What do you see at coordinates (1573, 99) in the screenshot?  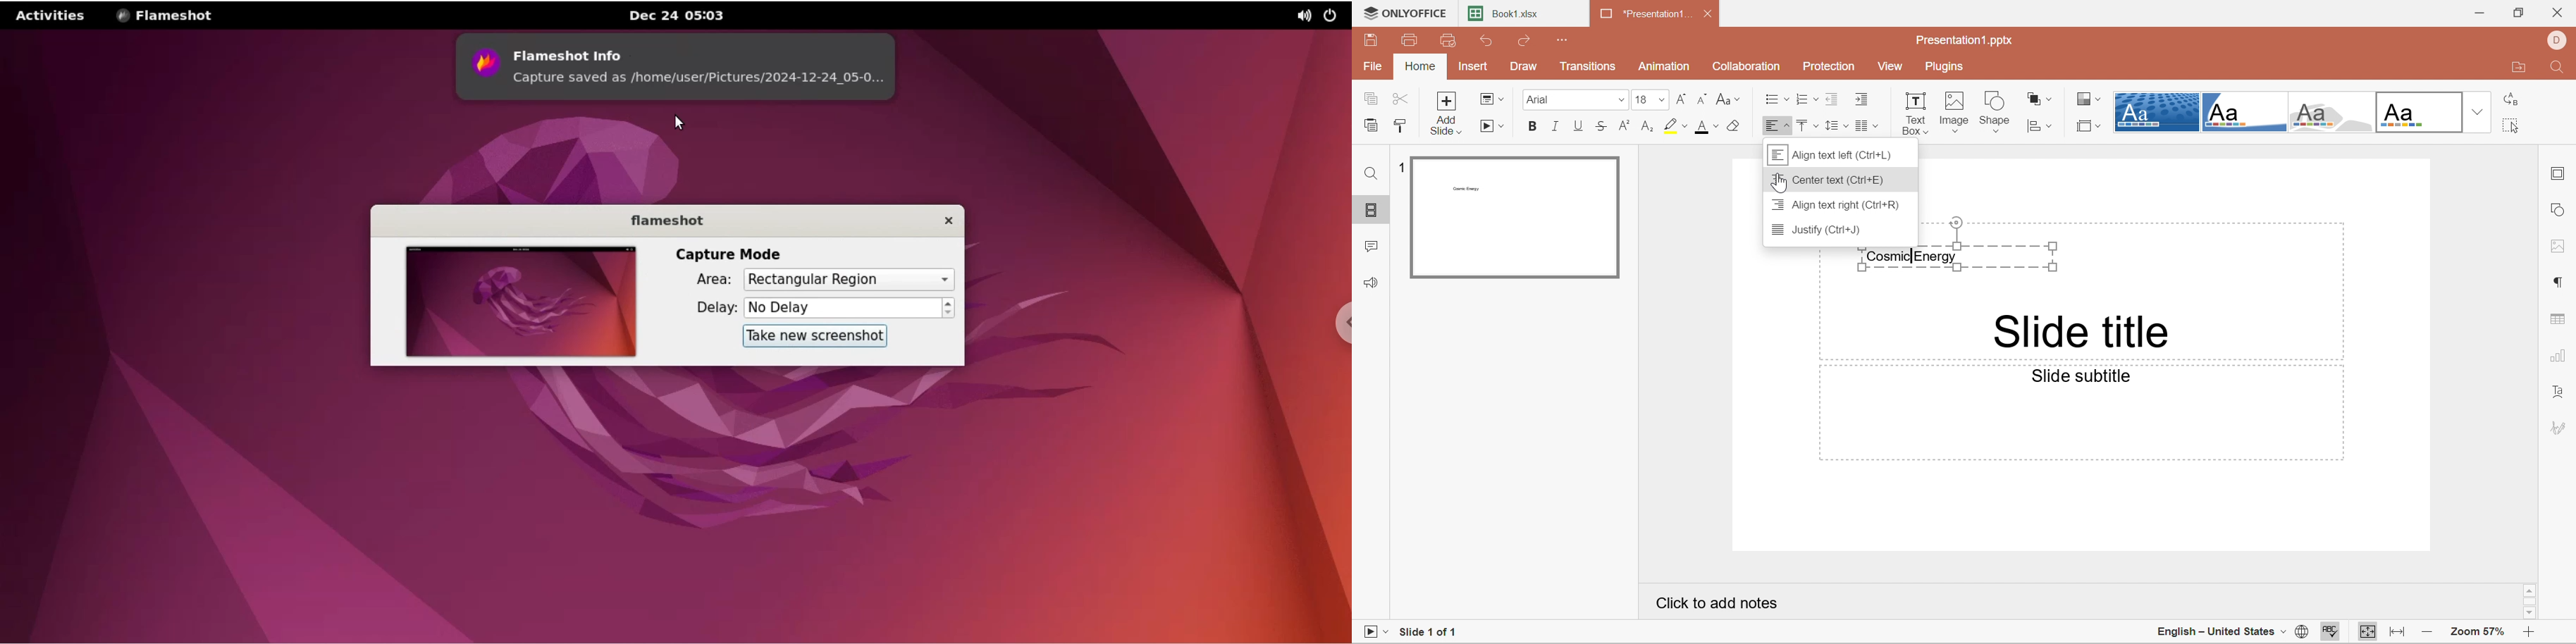 I see `Arial` at bounding box center [1573, 99].